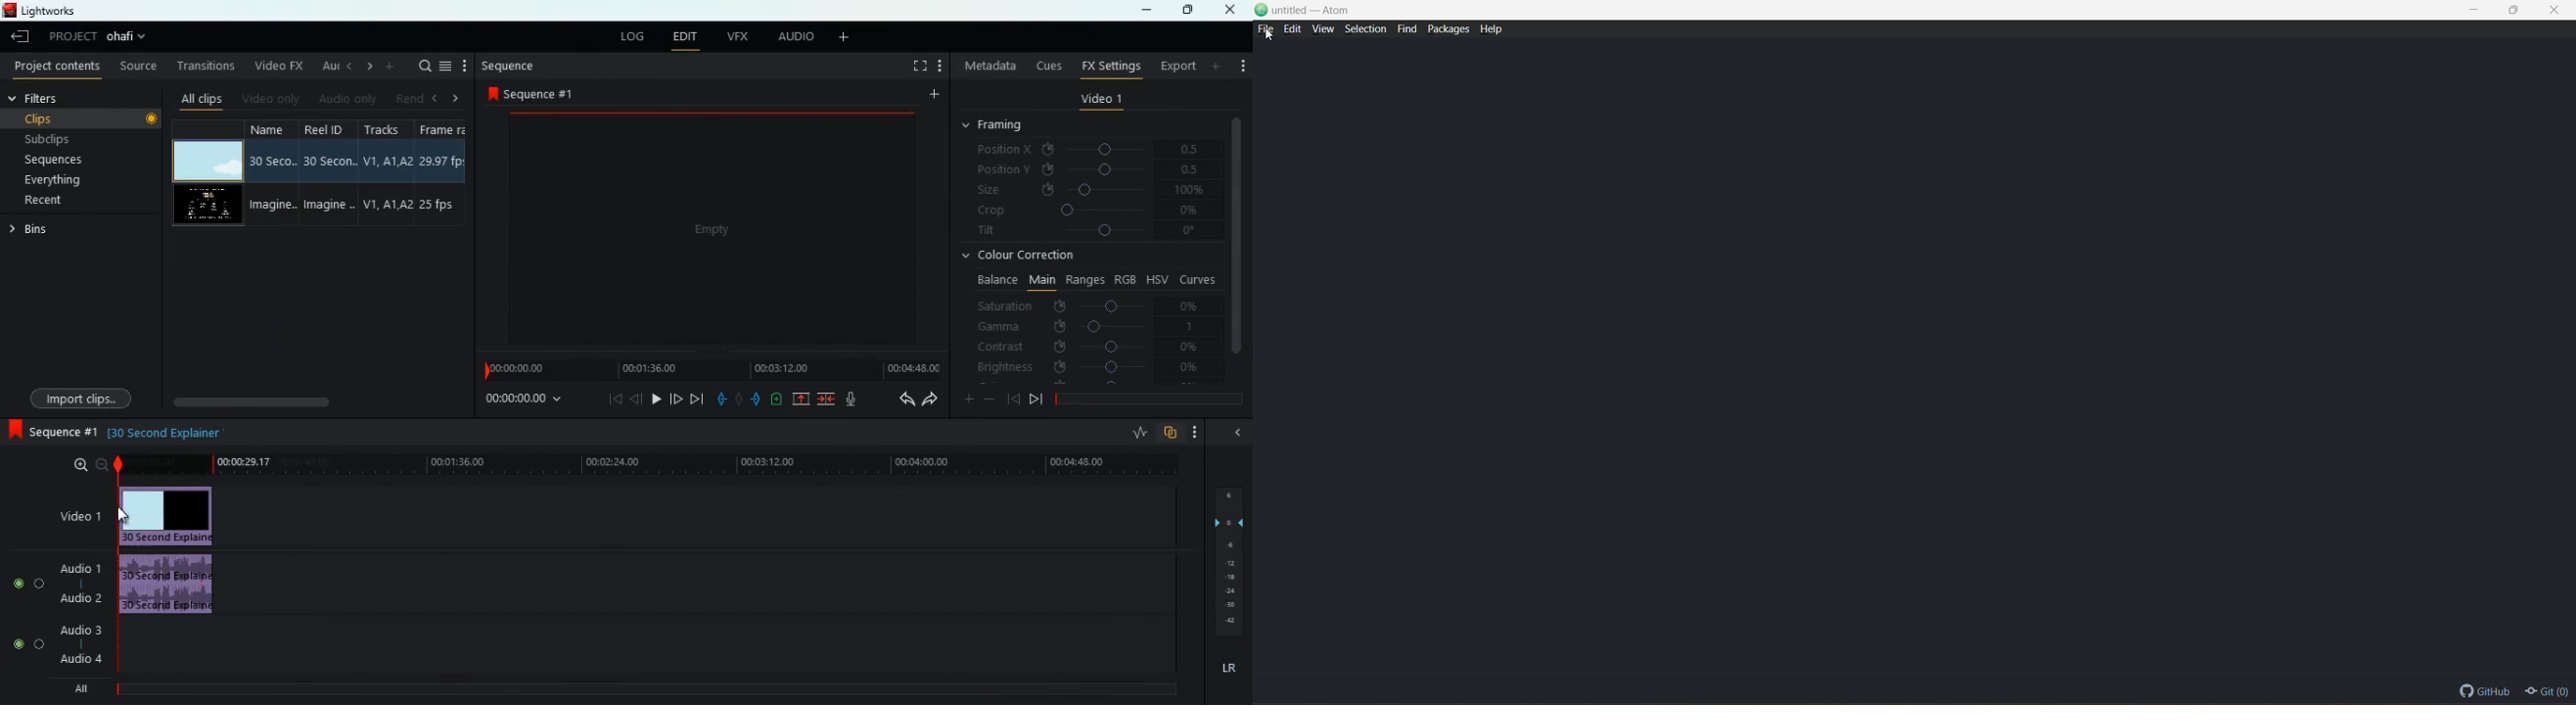 This screenshot has height=728, width=2576. What do you see at coordinates (917, 67) in the screenshot?
I see `full screen` at bounding box center [917, 67].